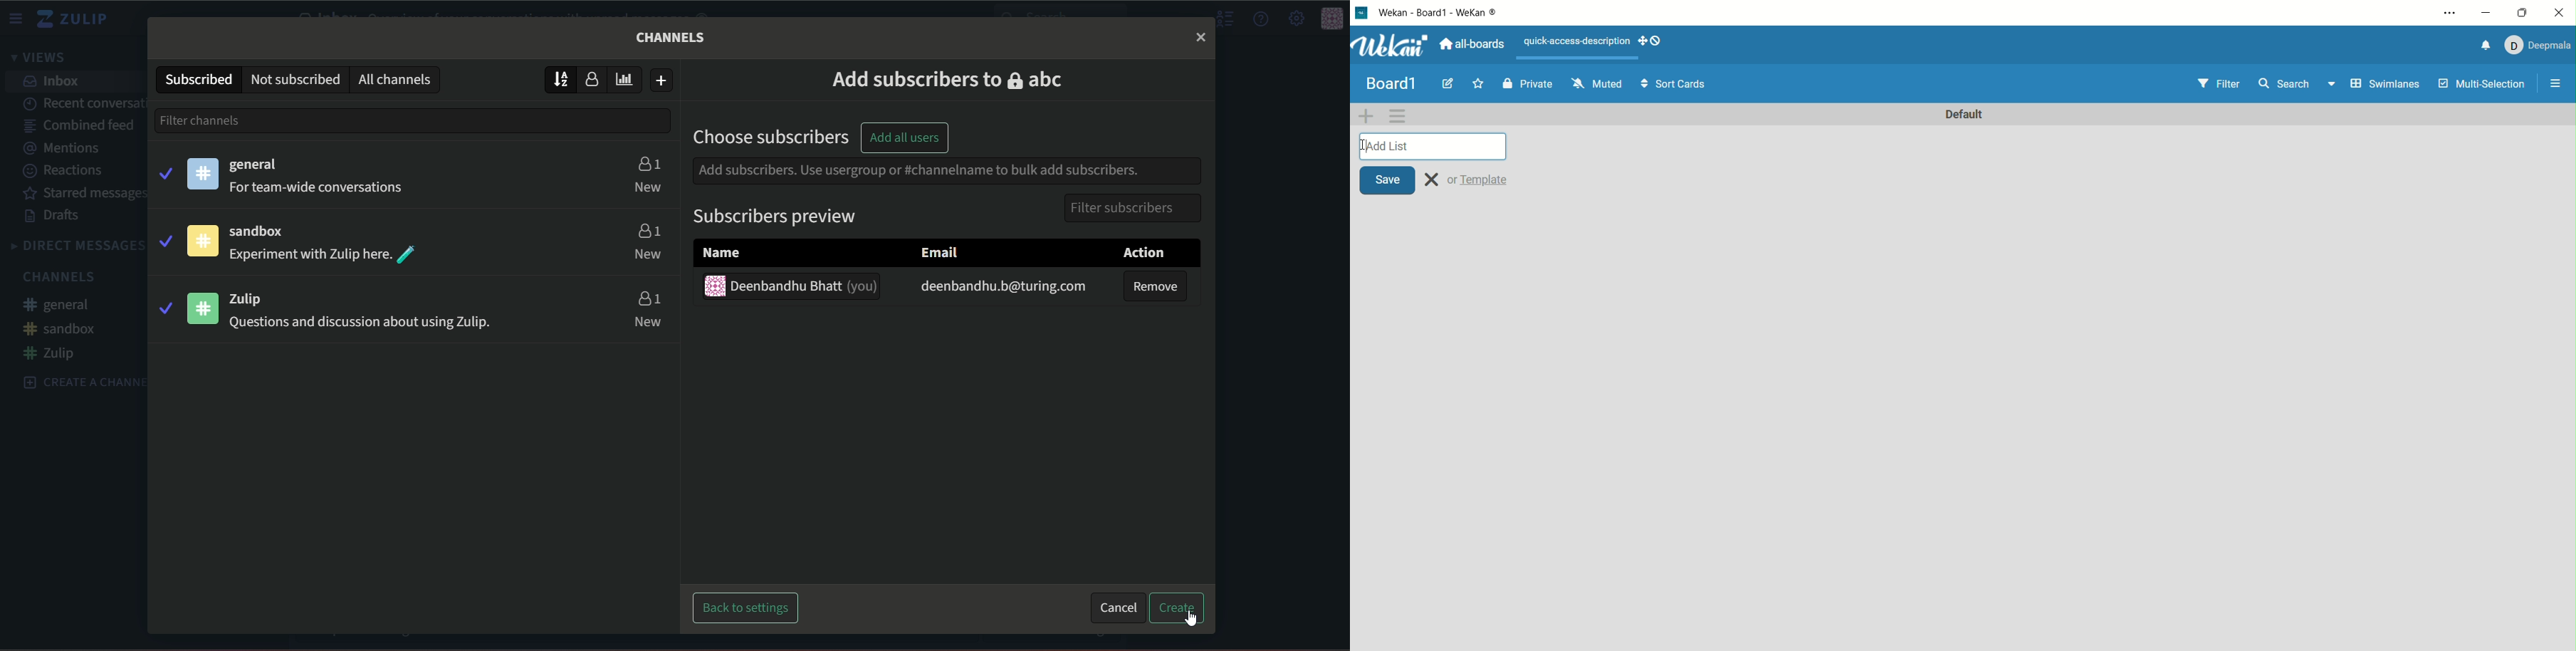  What do you see at coordinates (2541, 46) in the screenshot?
I see `account` at bounding box center [2541, 46].